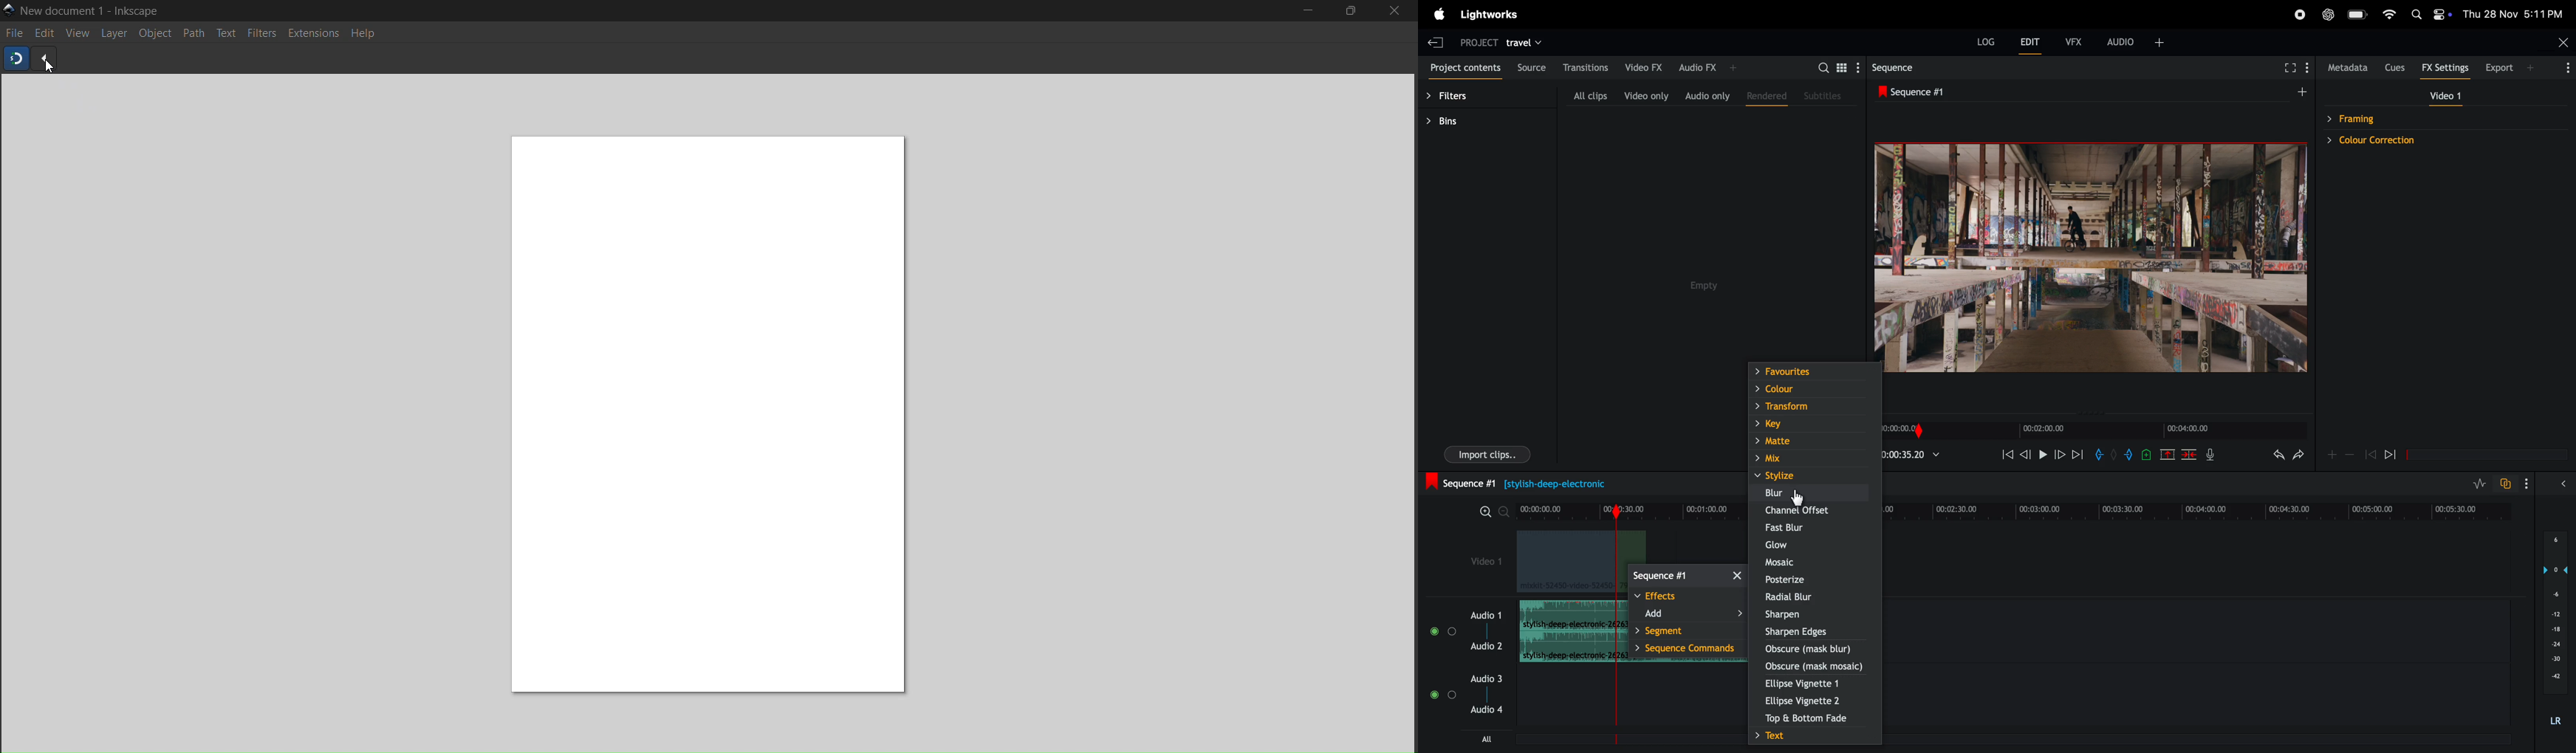  I want to click on subtitles, so click(1824, 97).